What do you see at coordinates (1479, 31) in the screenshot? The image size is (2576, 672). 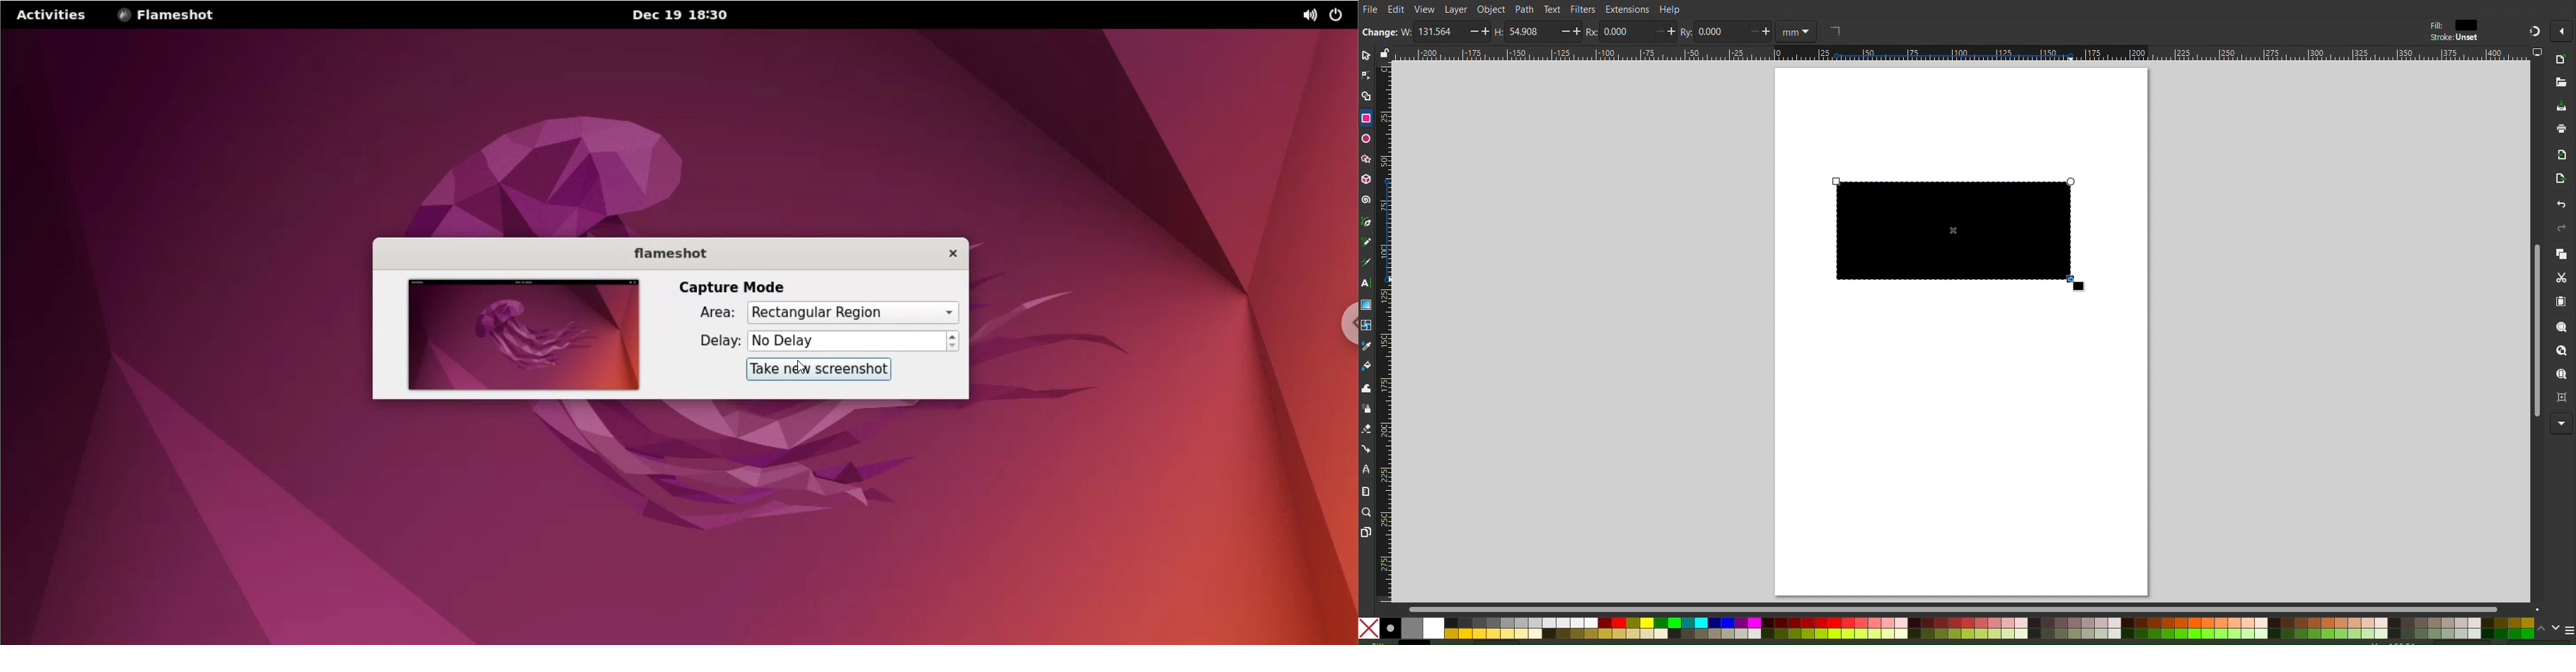 I see `increase/decrease` at bounding box center [1479, 31].